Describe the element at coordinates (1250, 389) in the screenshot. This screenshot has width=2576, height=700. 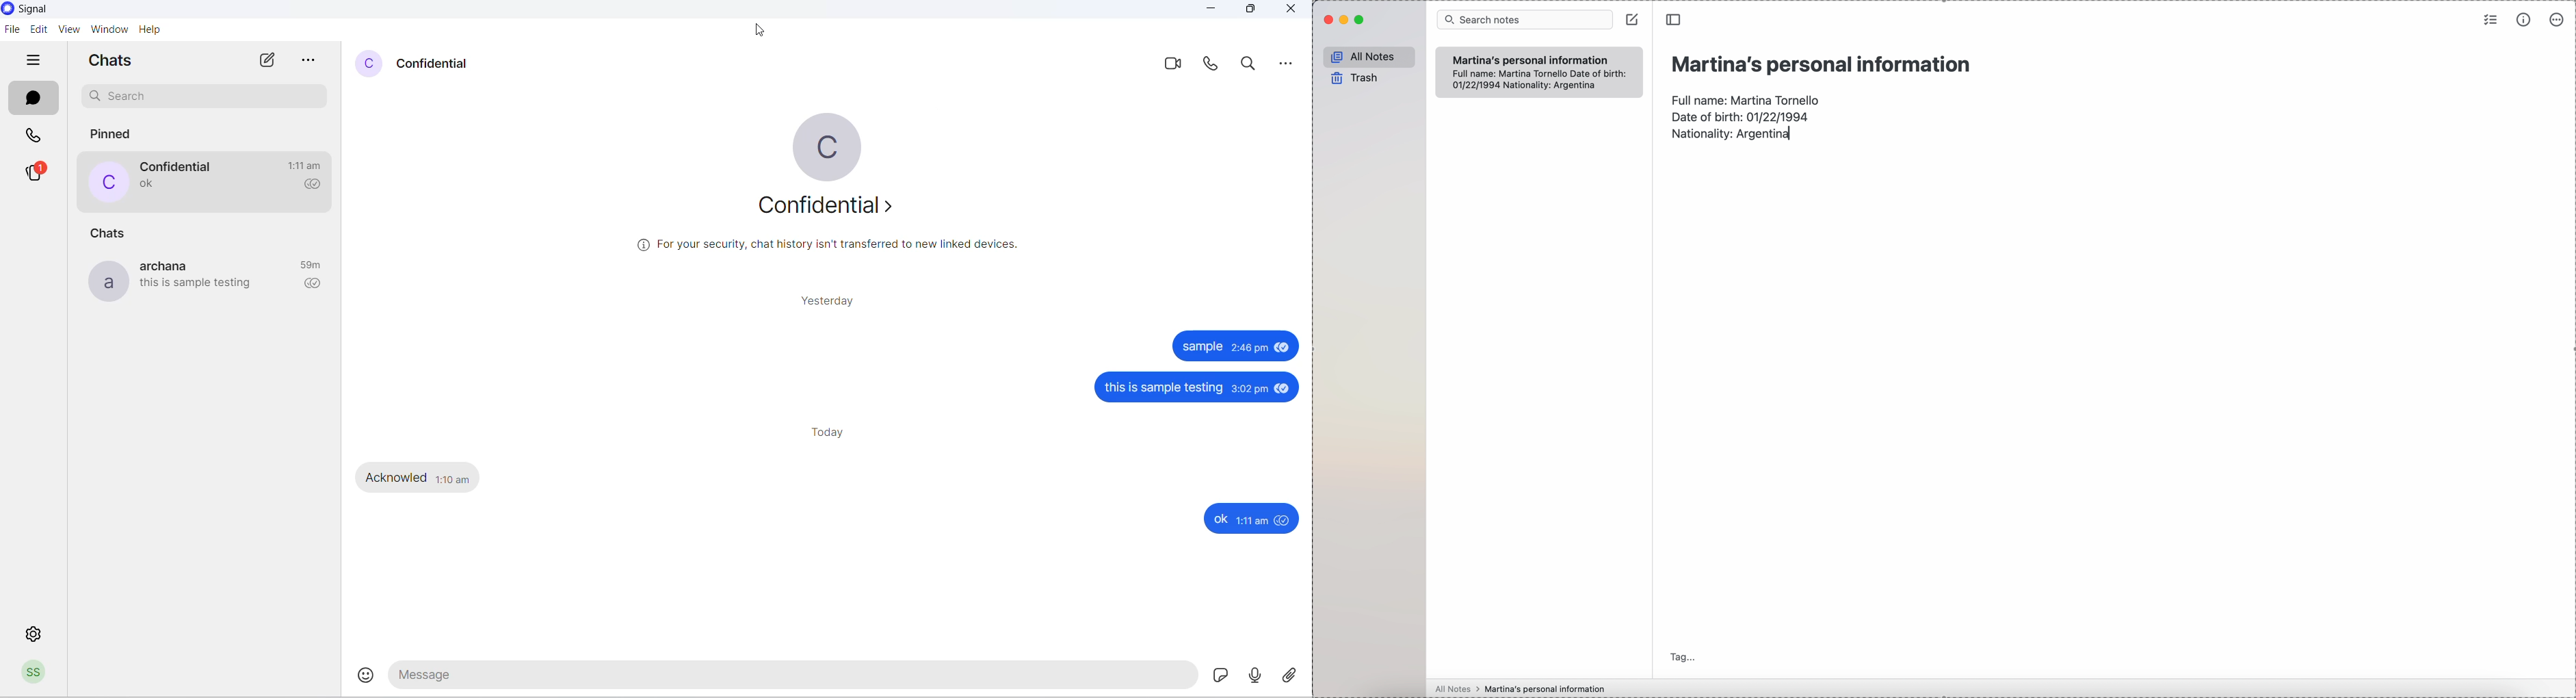
I see `3:02 pm` at that location.